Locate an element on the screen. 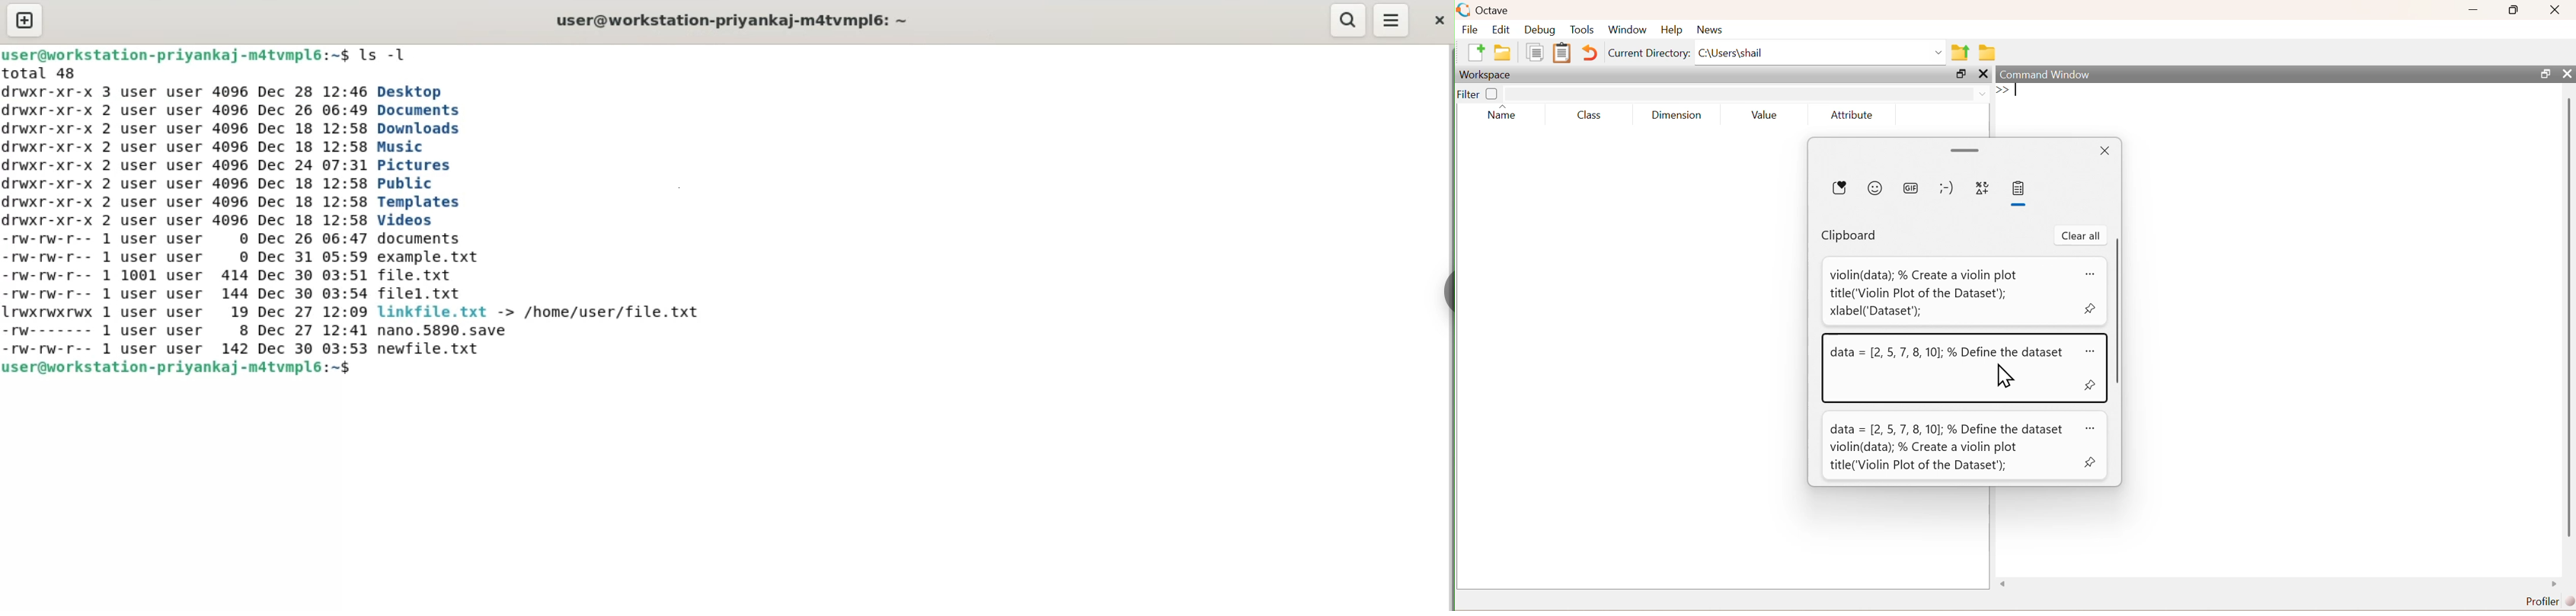 The image size is (2576, 616). cursor is located at coordinates (2003, 375).